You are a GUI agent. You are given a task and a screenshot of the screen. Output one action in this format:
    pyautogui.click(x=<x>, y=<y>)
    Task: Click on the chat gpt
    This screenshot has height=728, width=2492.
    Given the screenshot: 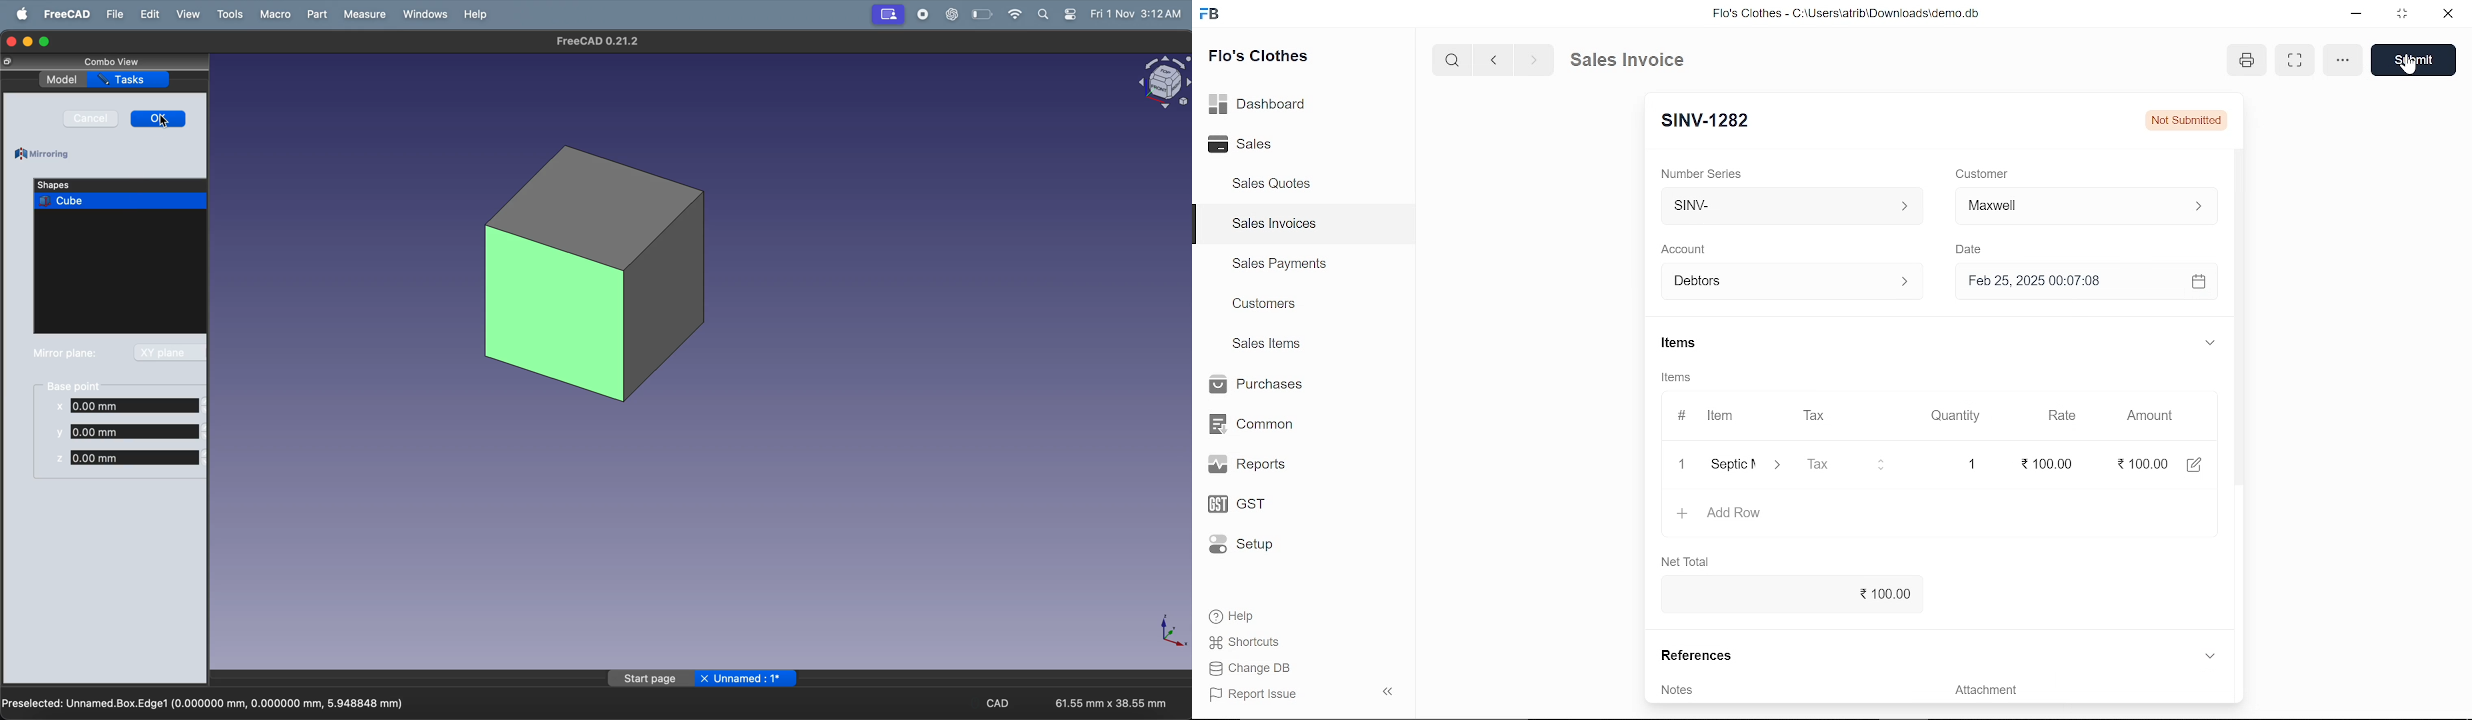 What is the action you would take?
    pyautogui.click(x=955, y=13)
    